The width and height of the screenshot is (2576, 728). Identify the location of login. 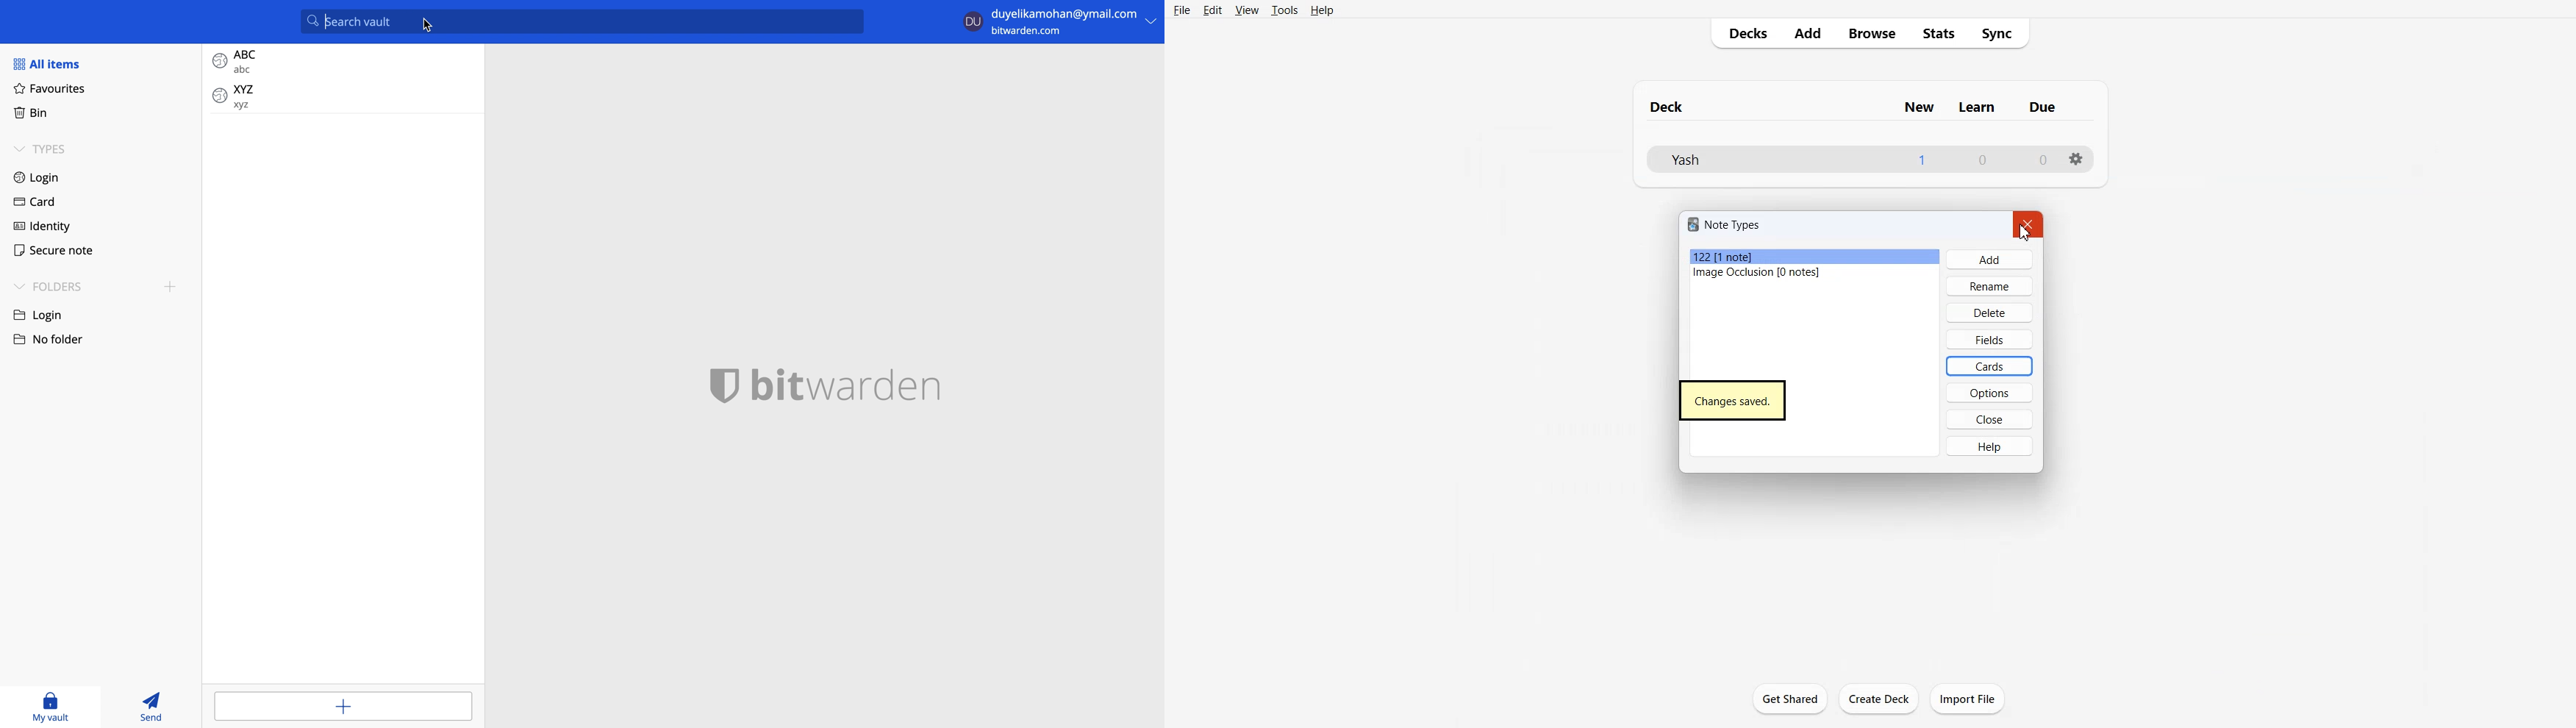
(38, 177).